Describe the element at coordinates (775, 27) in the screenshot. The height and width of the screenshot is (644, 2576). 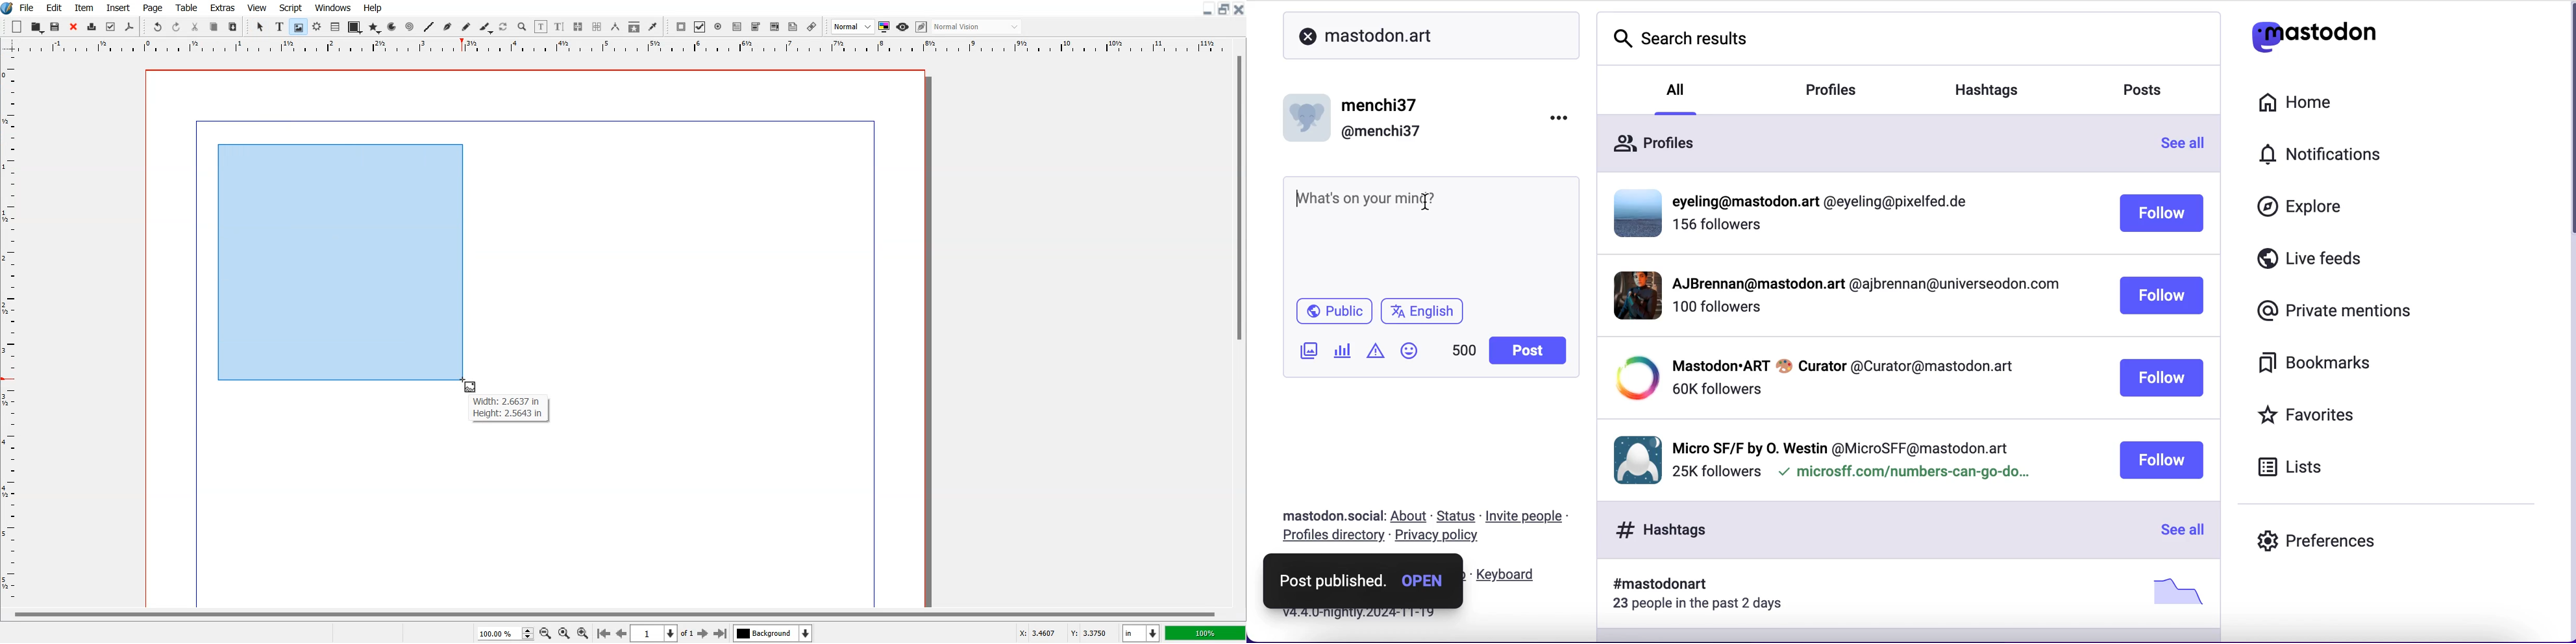
I see `PDF List Box` at that location.